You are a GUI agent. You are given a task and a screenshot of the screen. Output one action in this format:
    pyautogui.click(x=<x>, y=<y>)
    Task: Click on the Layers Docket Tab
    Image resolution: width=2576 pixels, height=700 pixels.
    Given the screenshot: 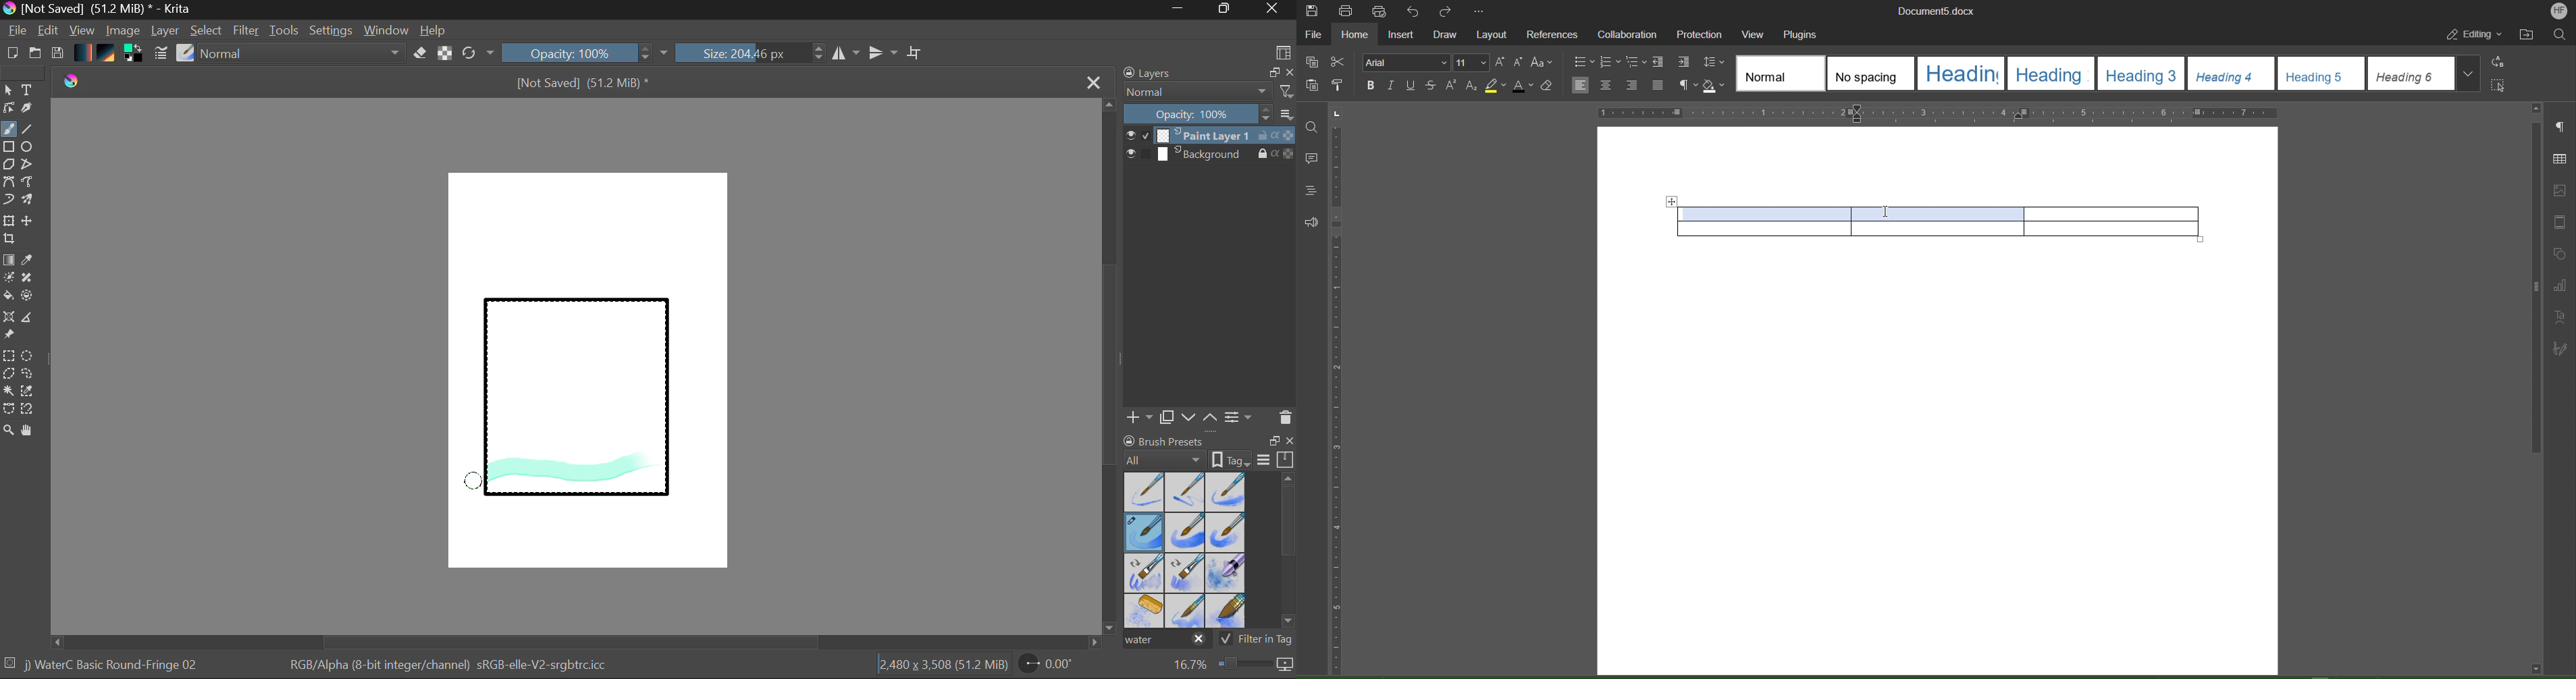 What is the action you would take?
    pyautogui.click(x=1207, y=72)
    